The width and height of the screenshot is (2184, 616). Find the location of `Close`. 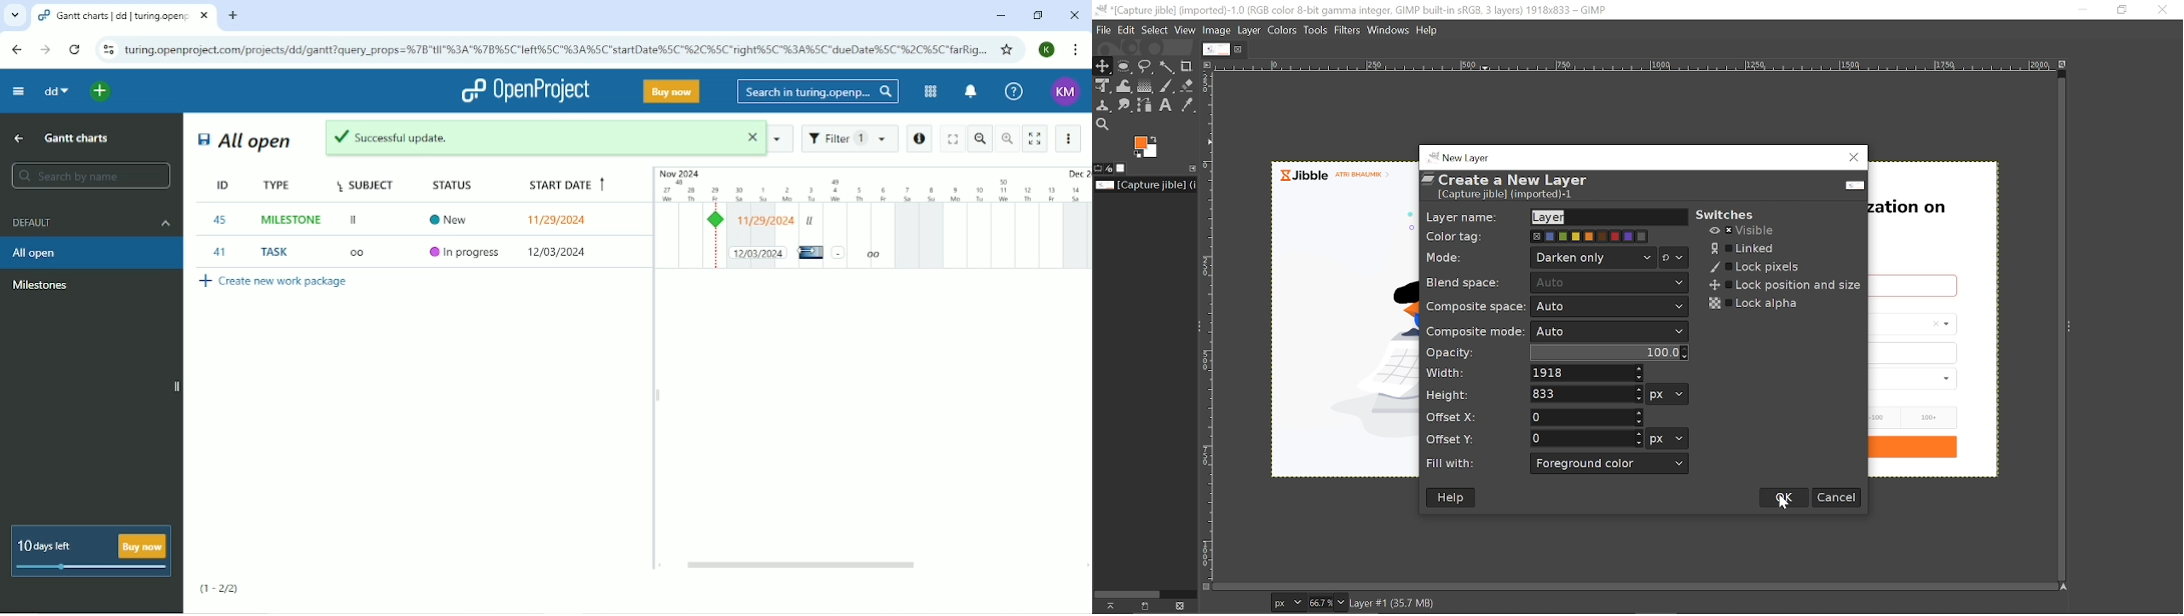

Close is located at coordinates (1074, 16).